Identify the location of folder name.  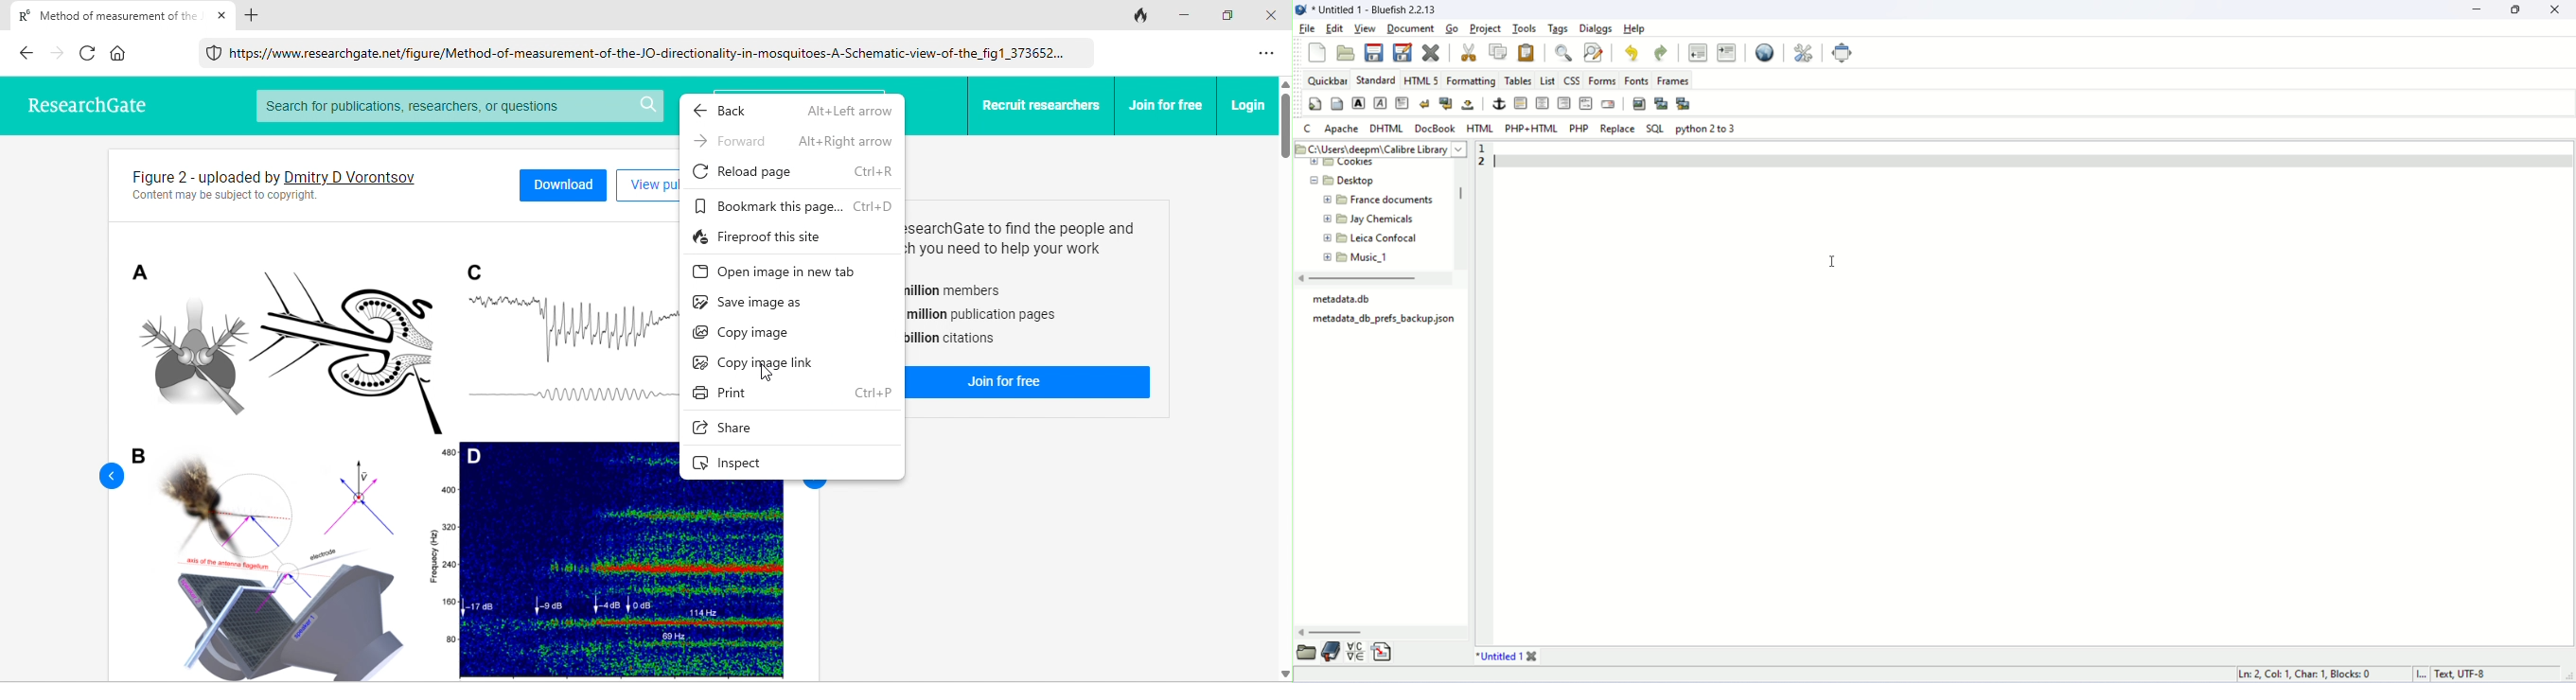
(1373, 255).